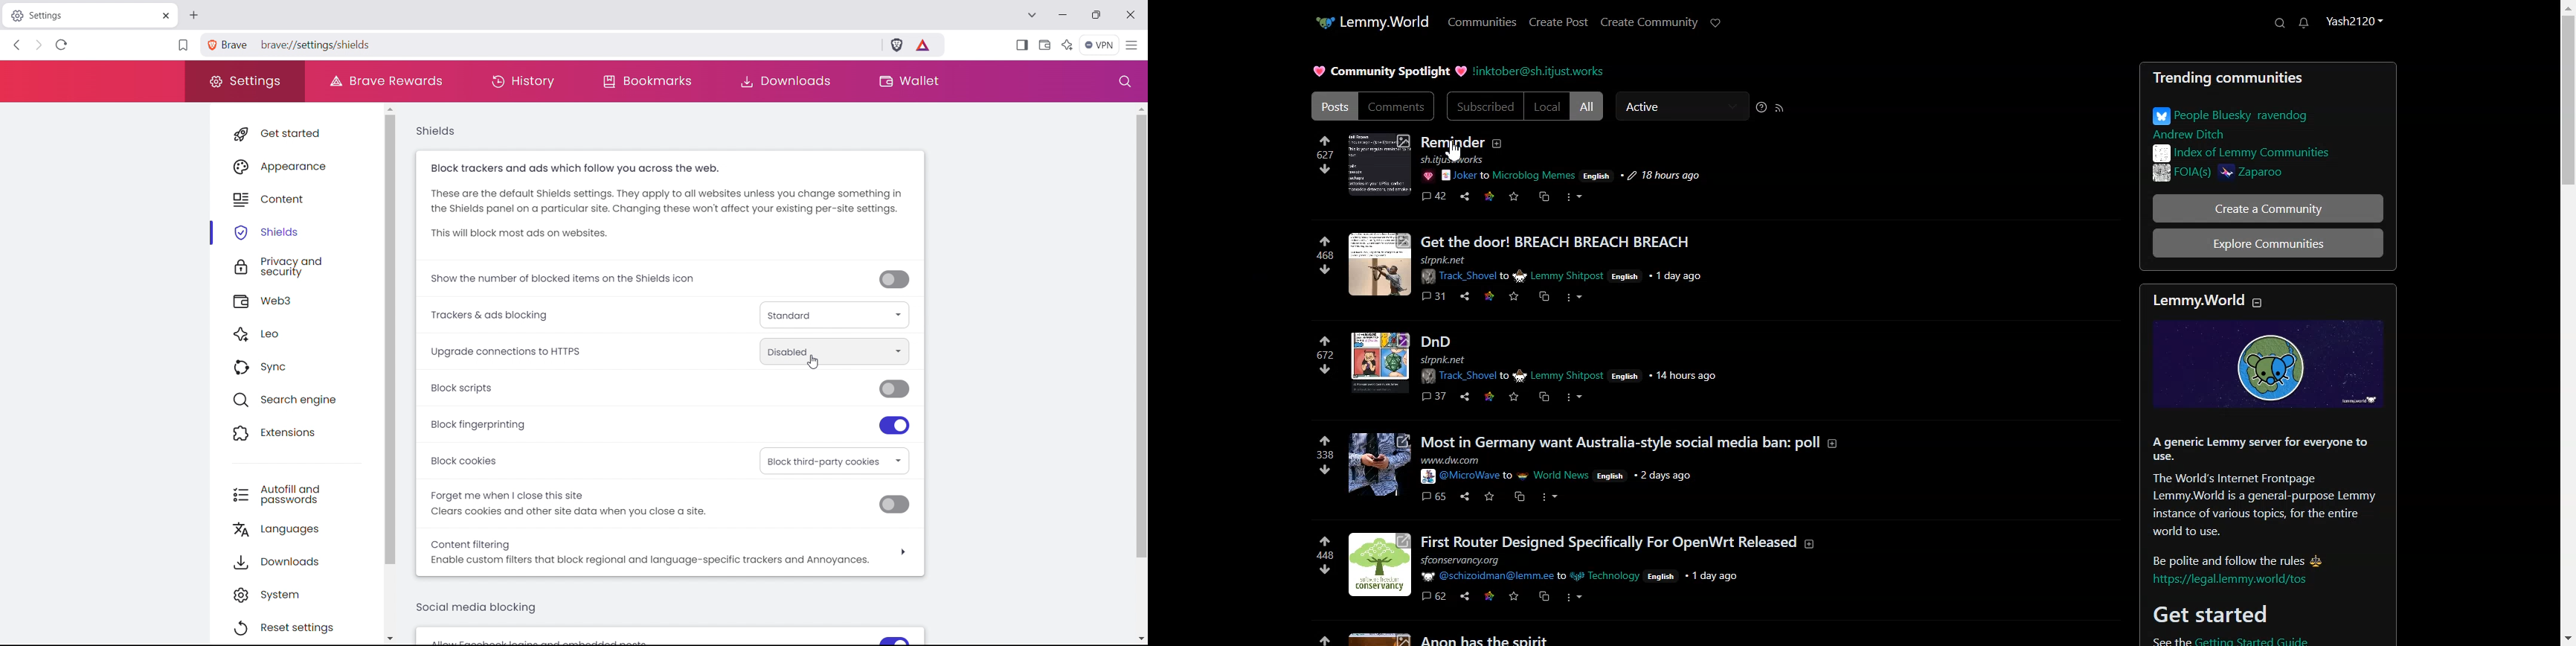 The image size is (2576, 672). What do you see at coordinates (466, 461) in the screenshot?
I see `Block cookies` at bounding box center [466, 461].